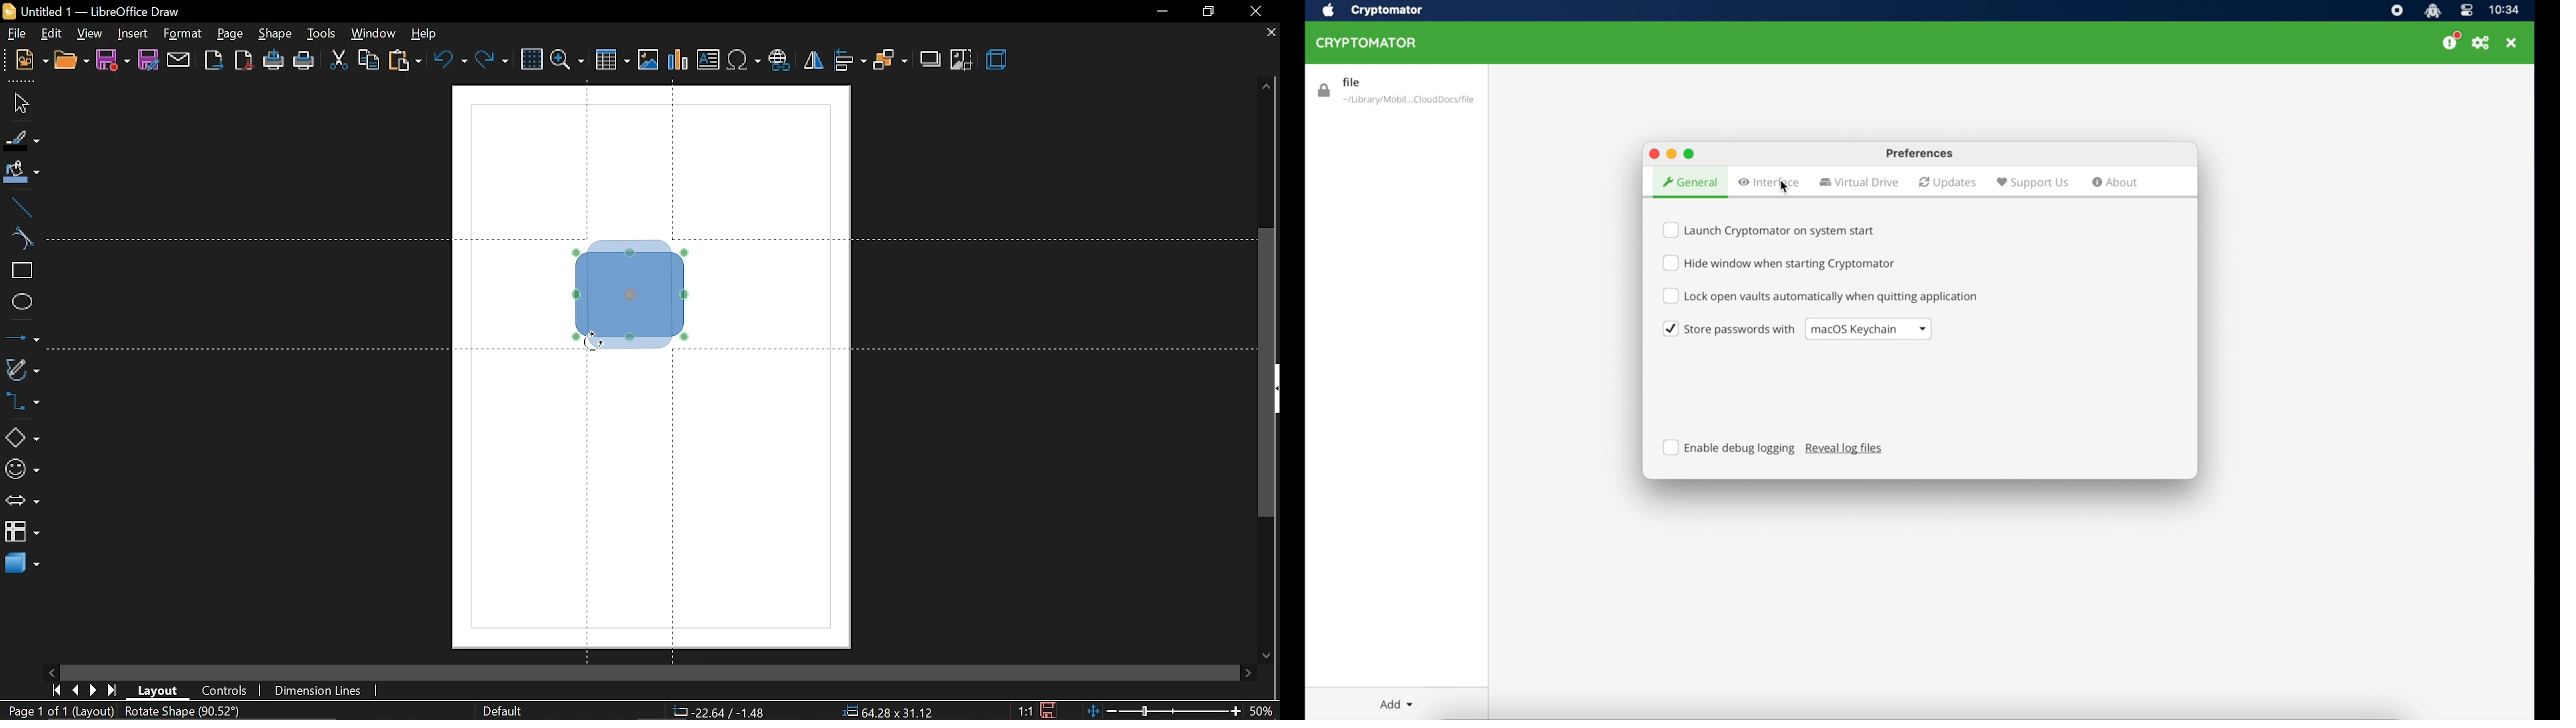  I want to click on time, so click(2503, 10).